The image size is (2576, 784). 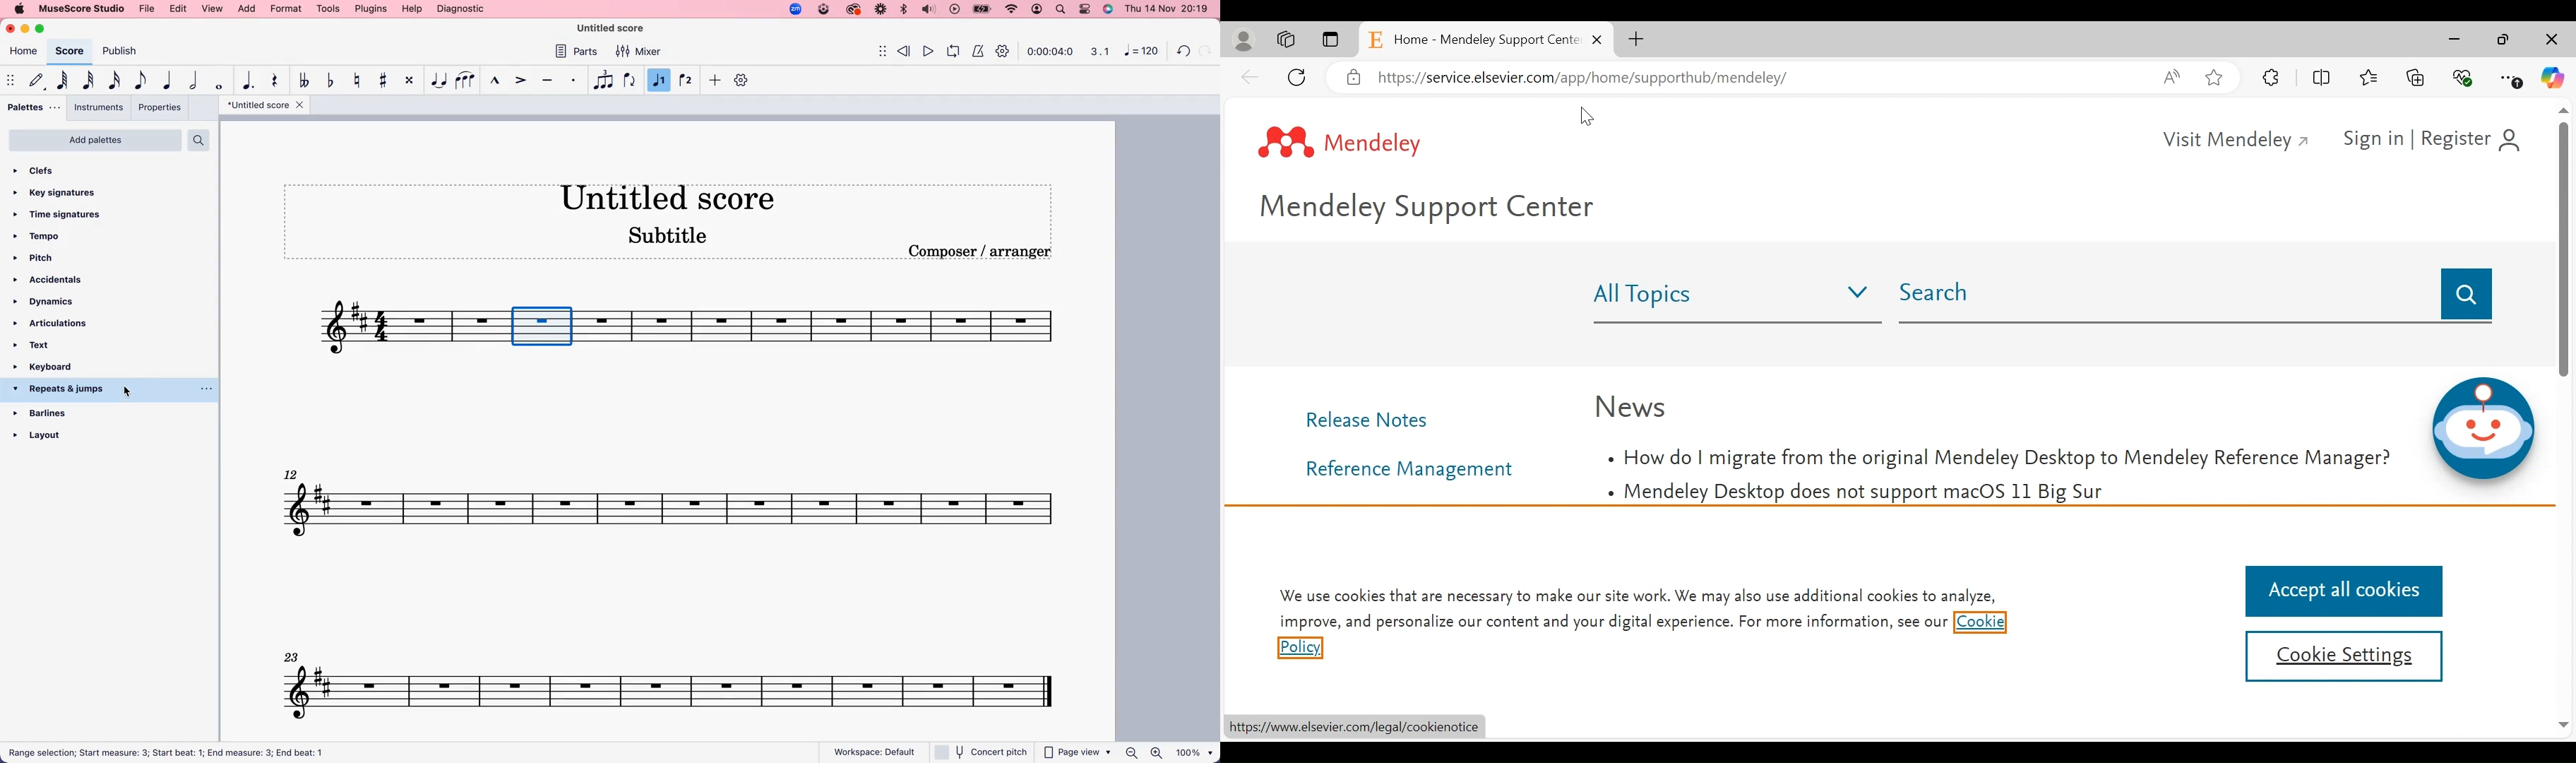 I want to click on bluetooth, so click(x=902, y=10).